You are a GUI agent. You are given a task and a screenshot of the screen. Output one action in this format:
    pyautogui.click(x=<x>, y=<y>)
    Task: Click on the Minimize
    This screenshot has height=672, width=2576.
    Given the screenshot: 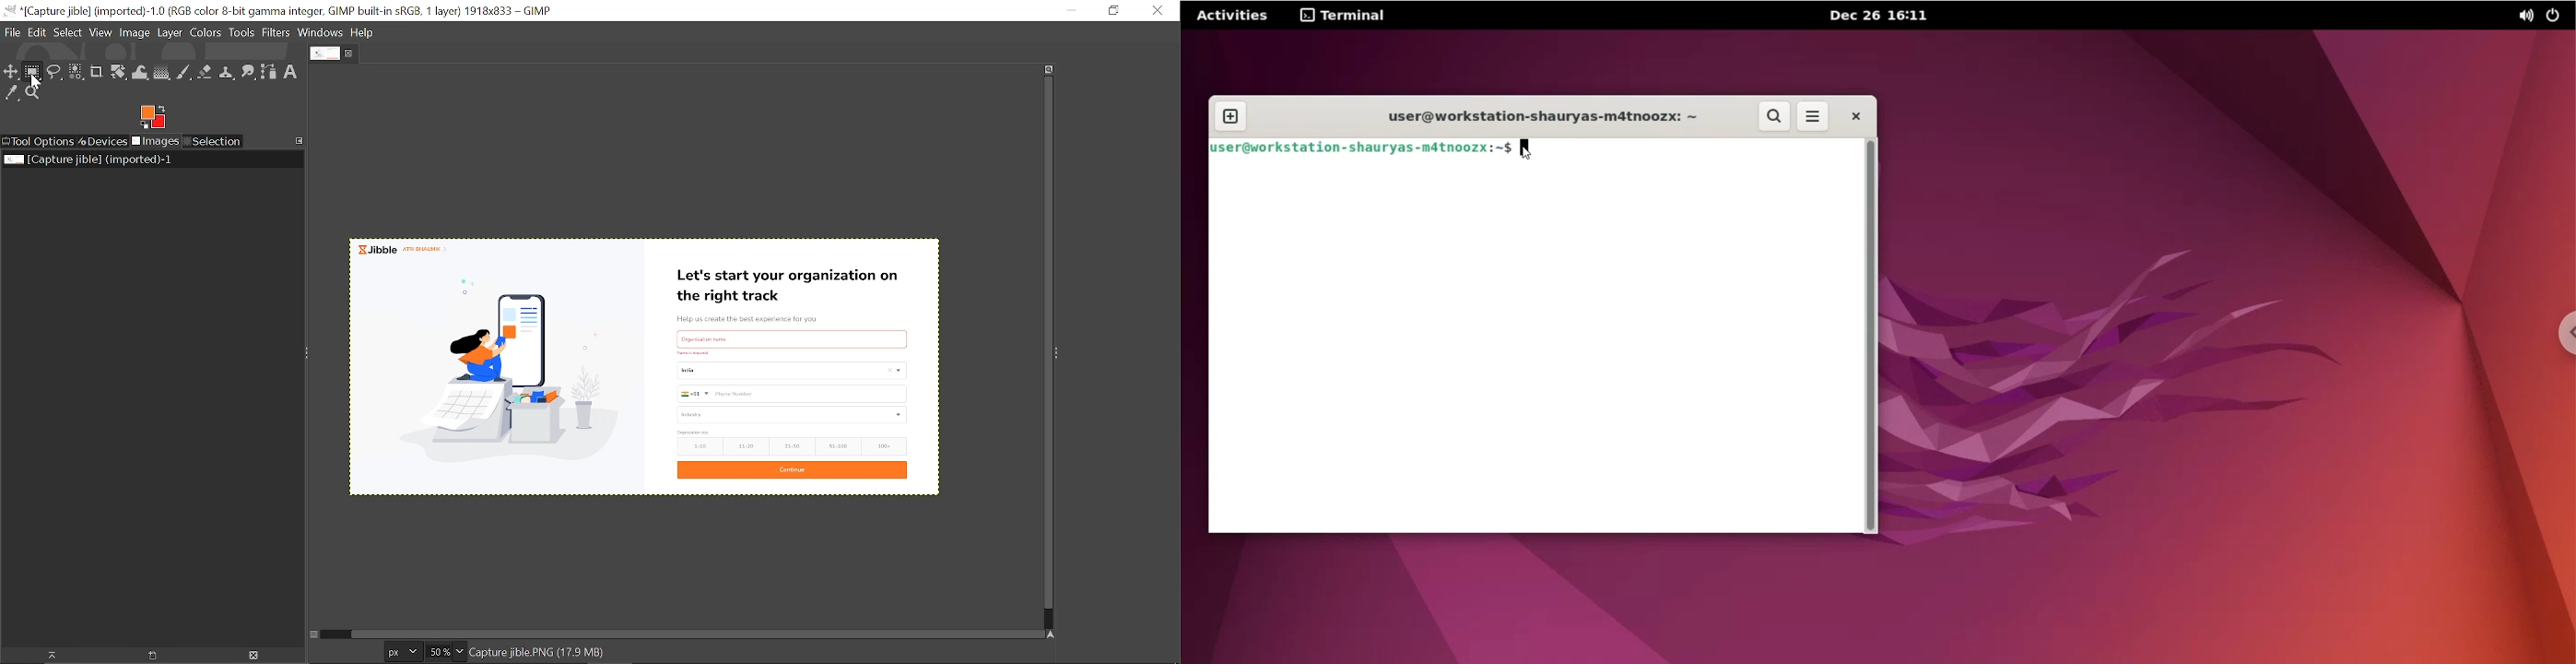 What is the action you would take?
    pyautogui.click(x=1070, y=11)
    